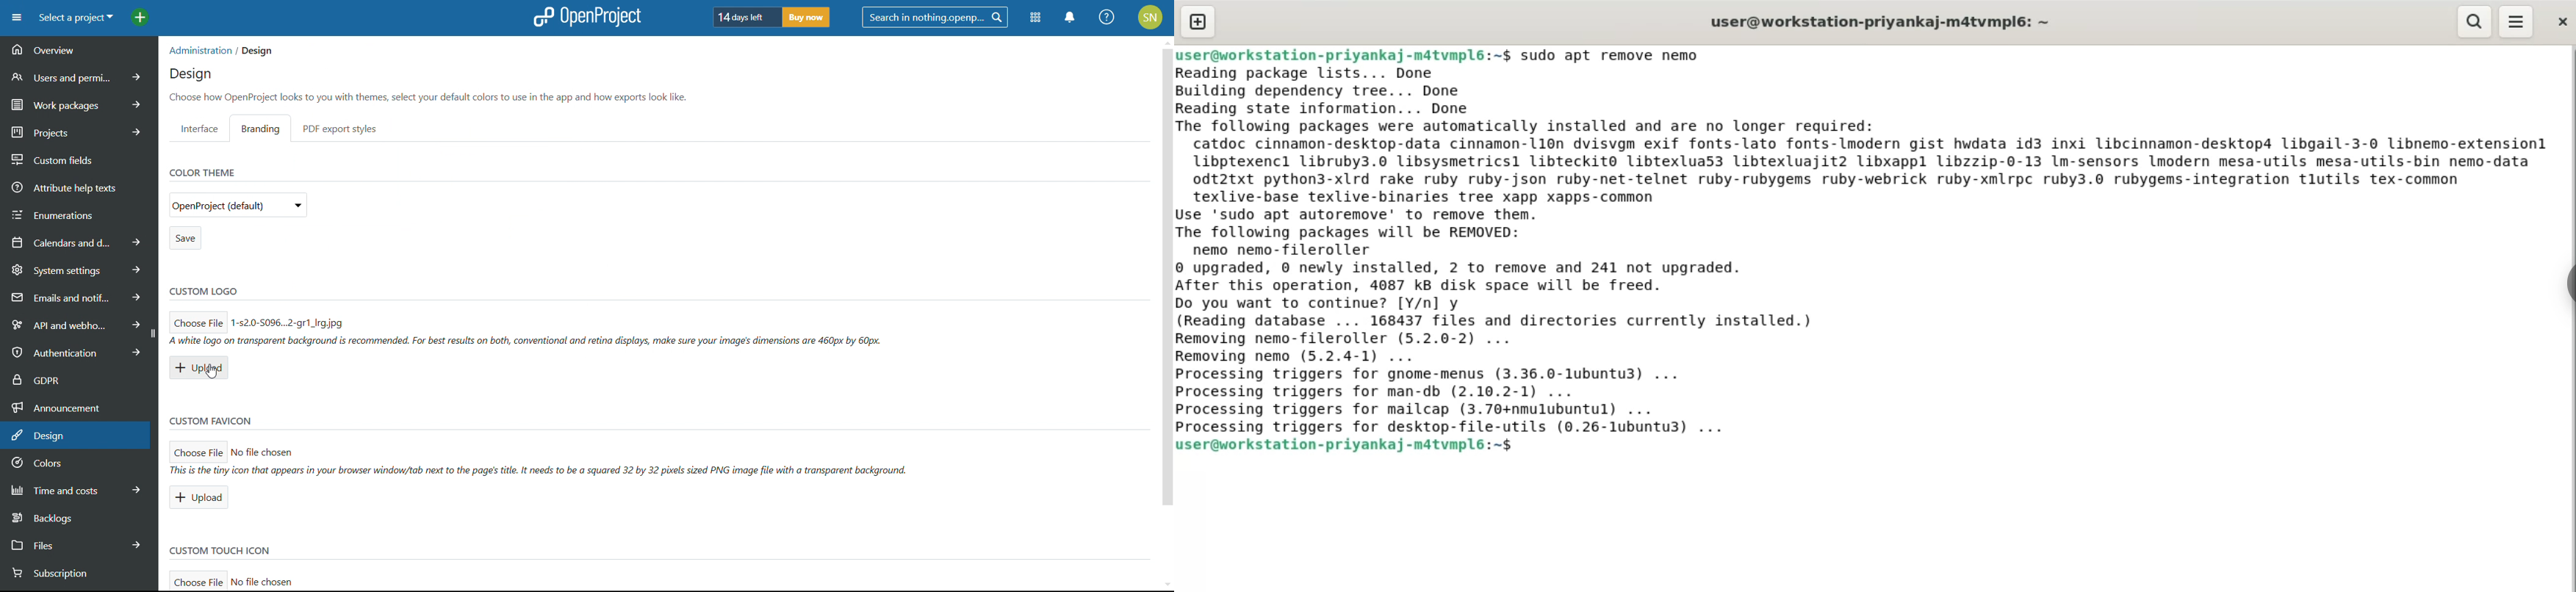  Describe the element at coordinates (1163, 583) in the screenshot. I see `scroll down` at that location.